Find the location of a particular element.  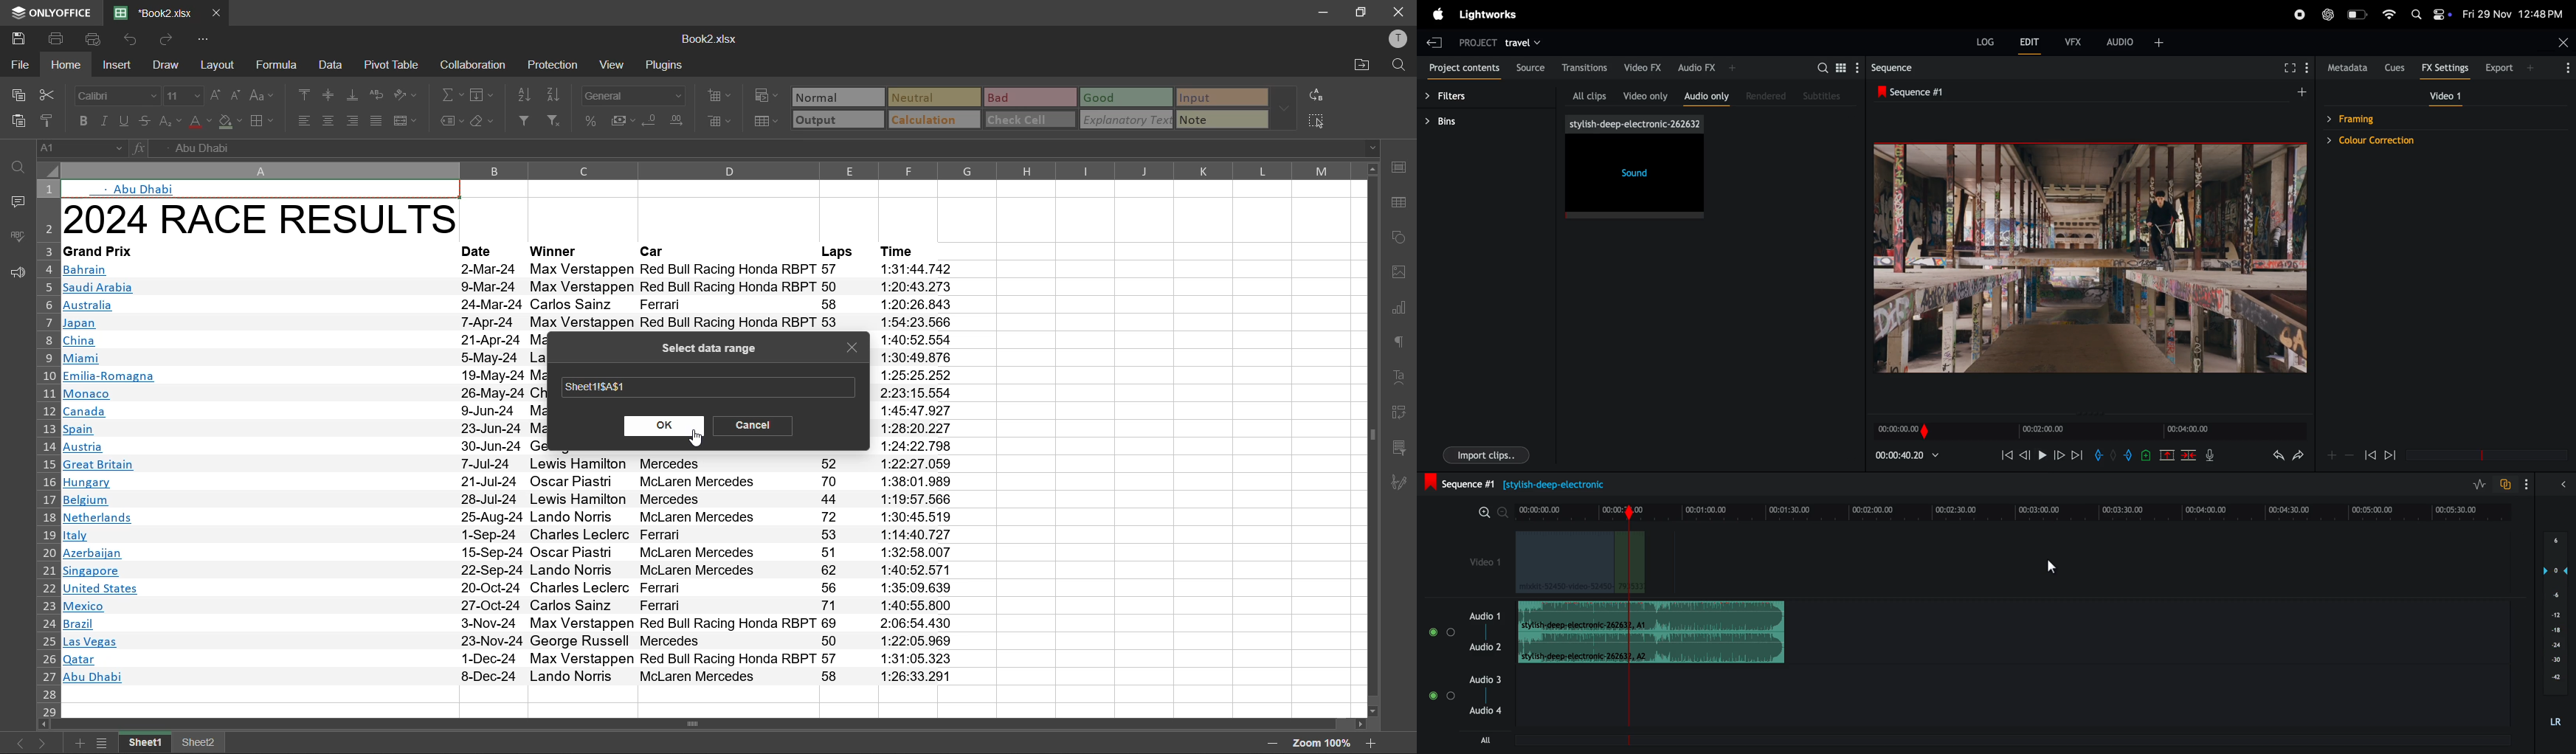

Audio is located at coordinates (1486, 711).